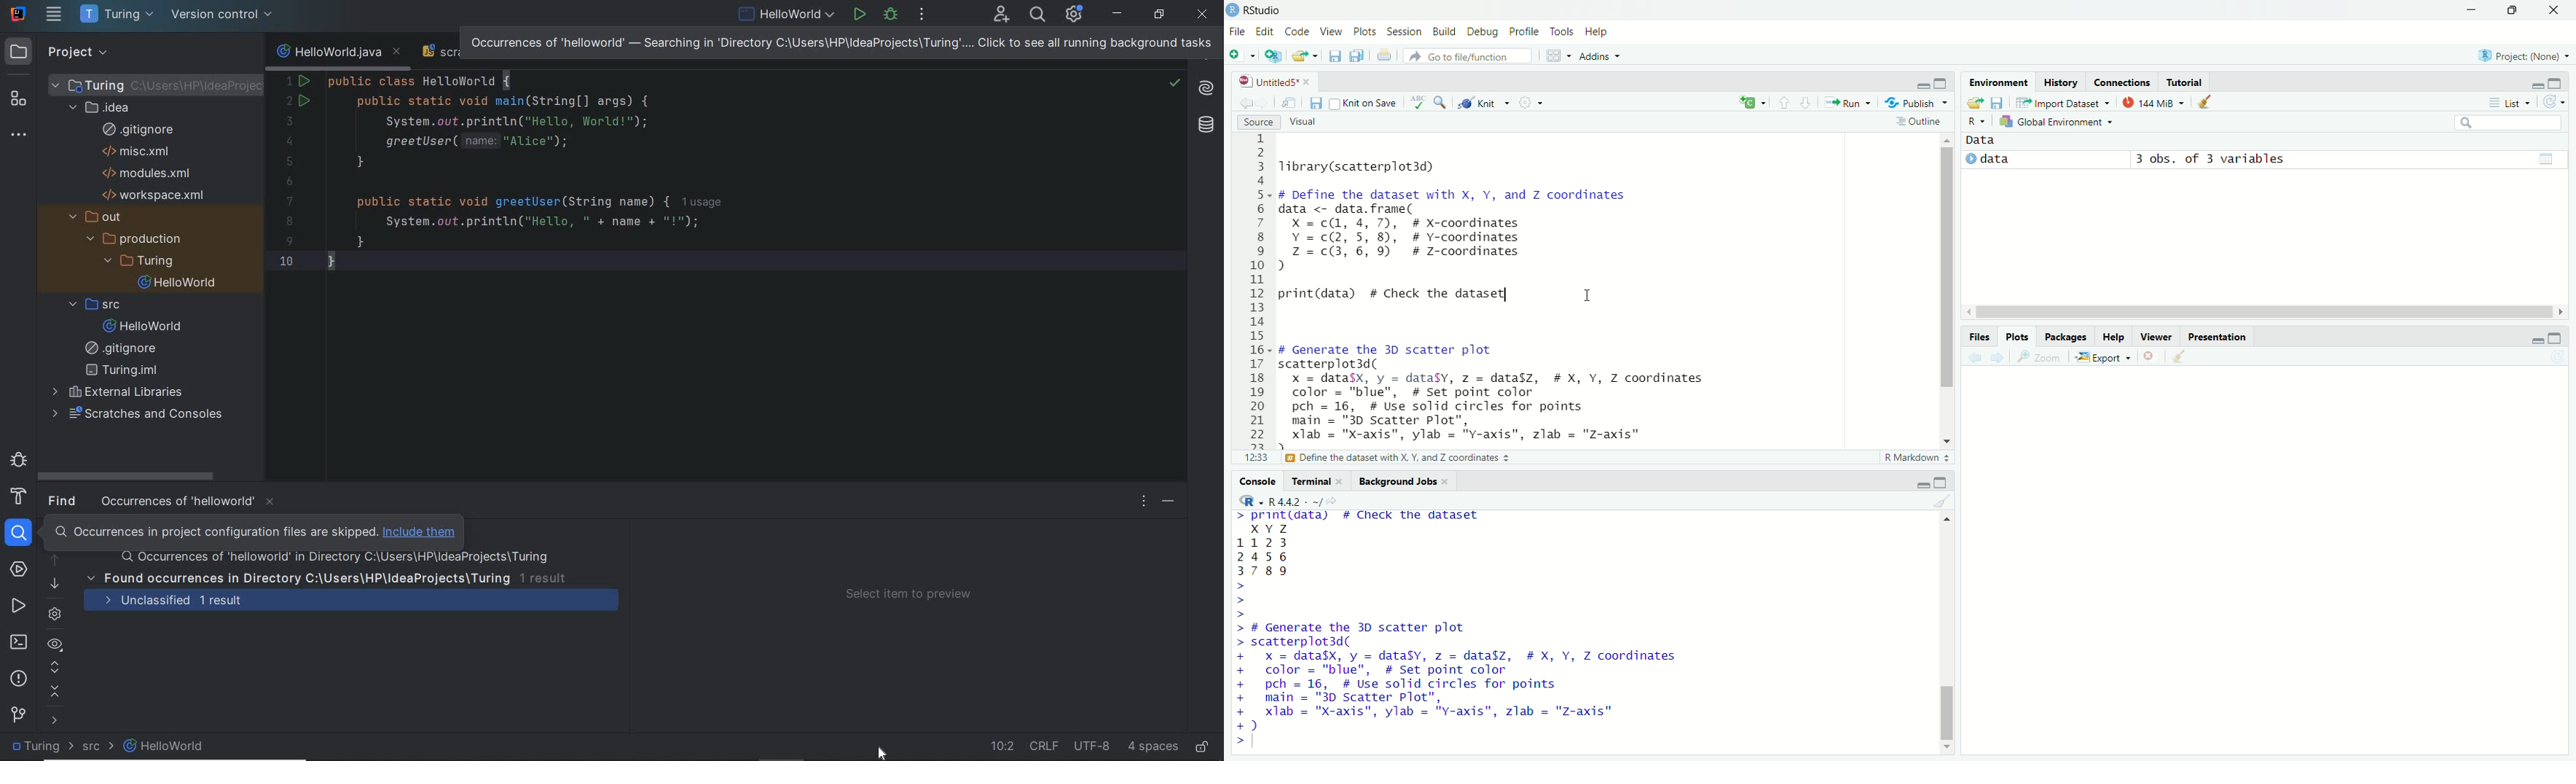 The image size is (2576, 784). Describe the element at coordinates (1240, 56) in the screenshot. I see `new file` at that location.